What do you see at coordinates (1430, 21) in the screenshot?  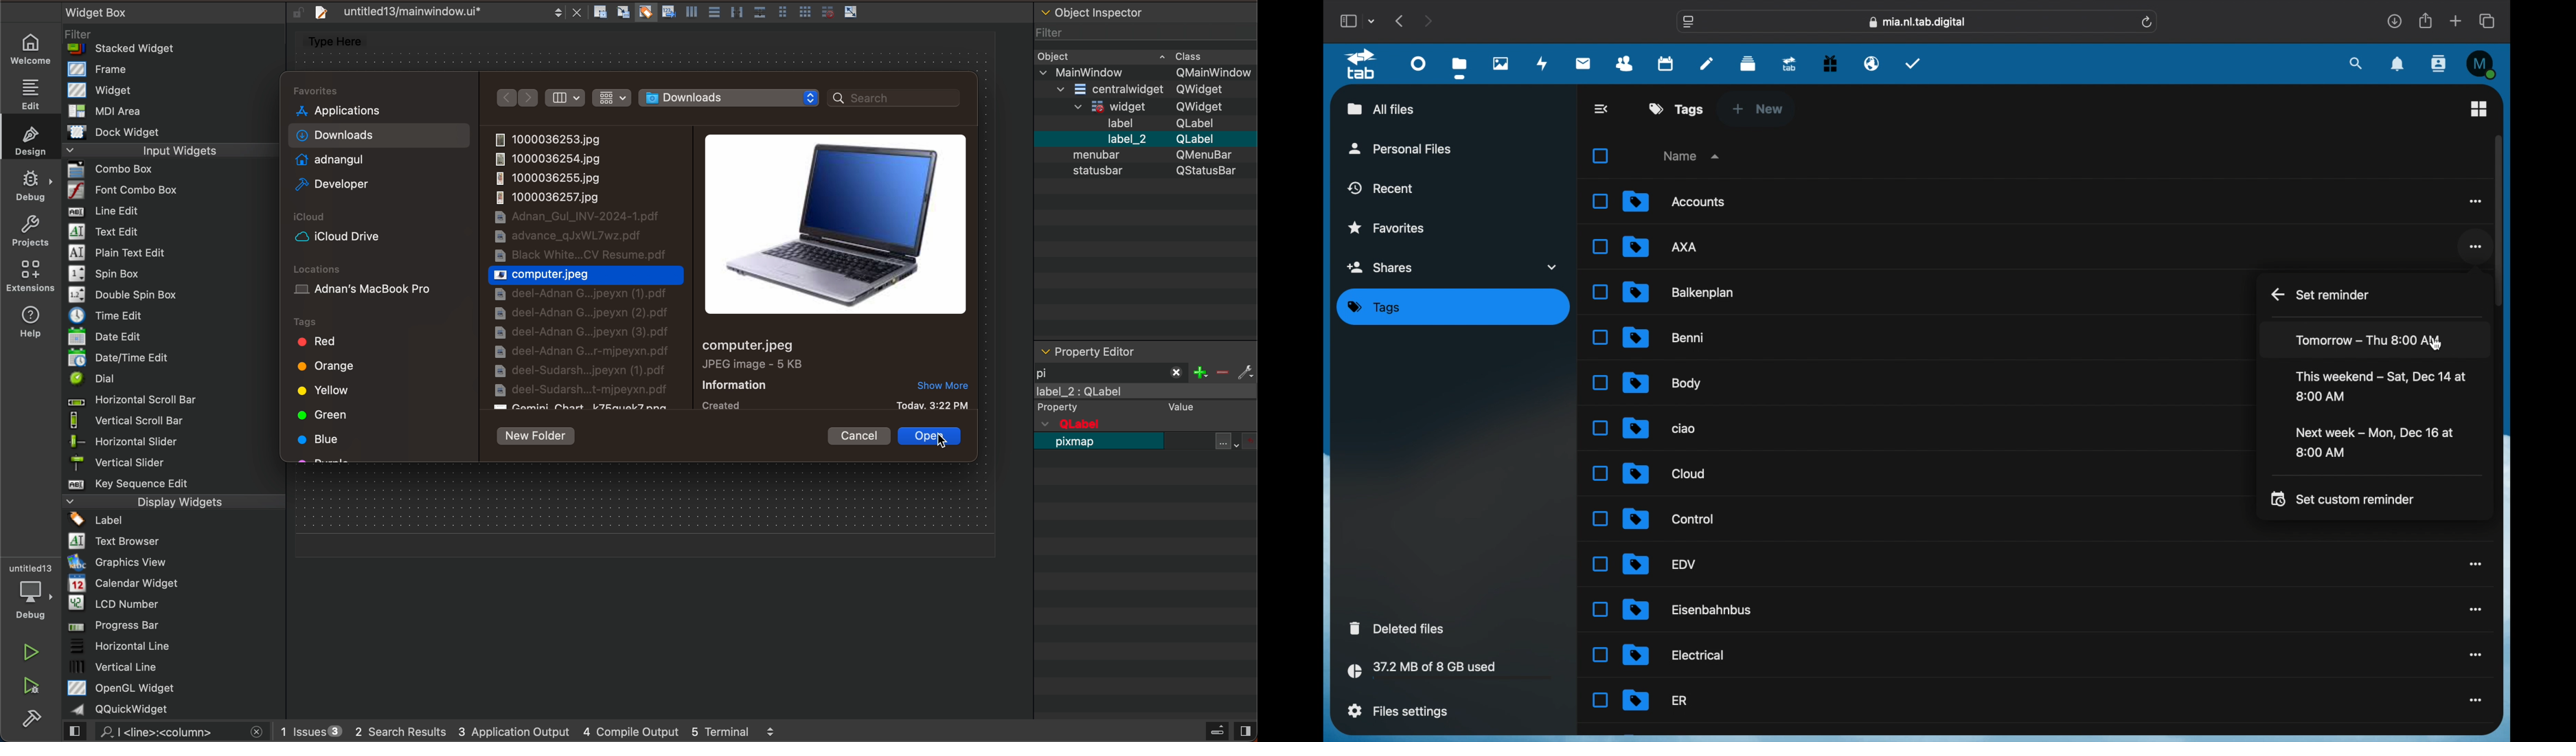 I see `next` at bounding box center [1430, 21].